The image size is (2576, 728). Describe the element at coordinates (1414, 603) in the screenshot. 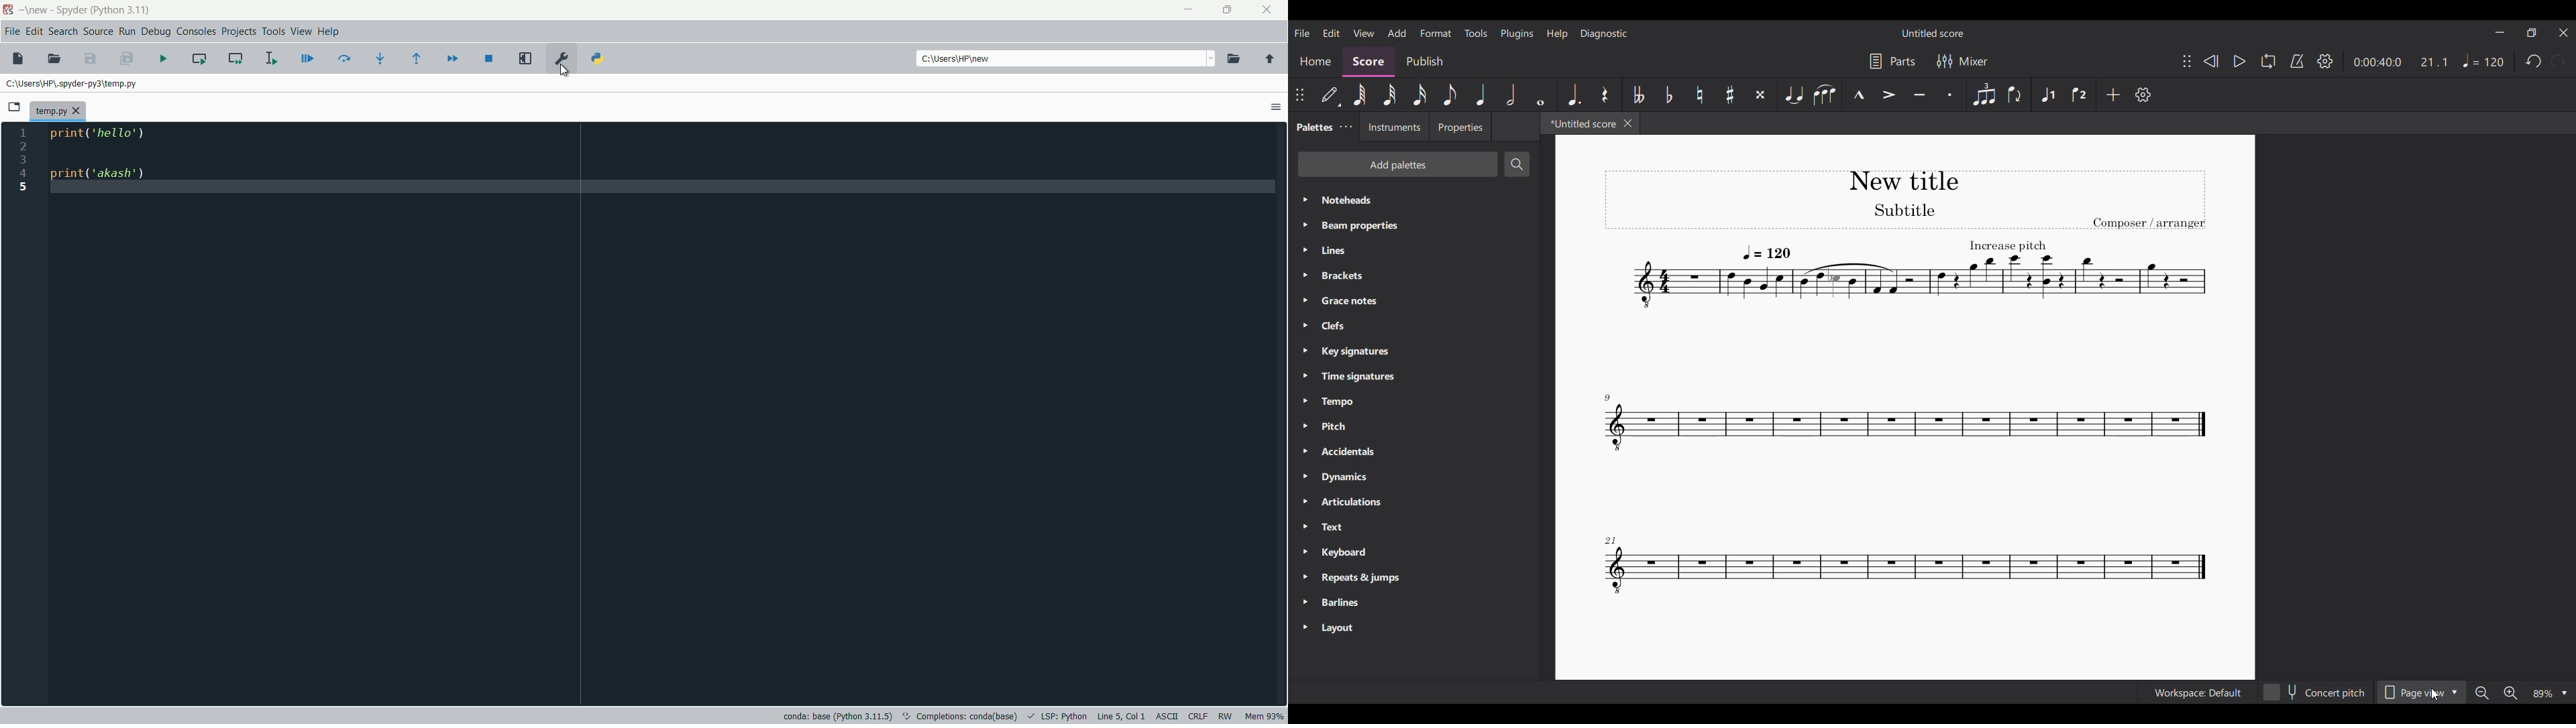

I see `Barlines` at that location.